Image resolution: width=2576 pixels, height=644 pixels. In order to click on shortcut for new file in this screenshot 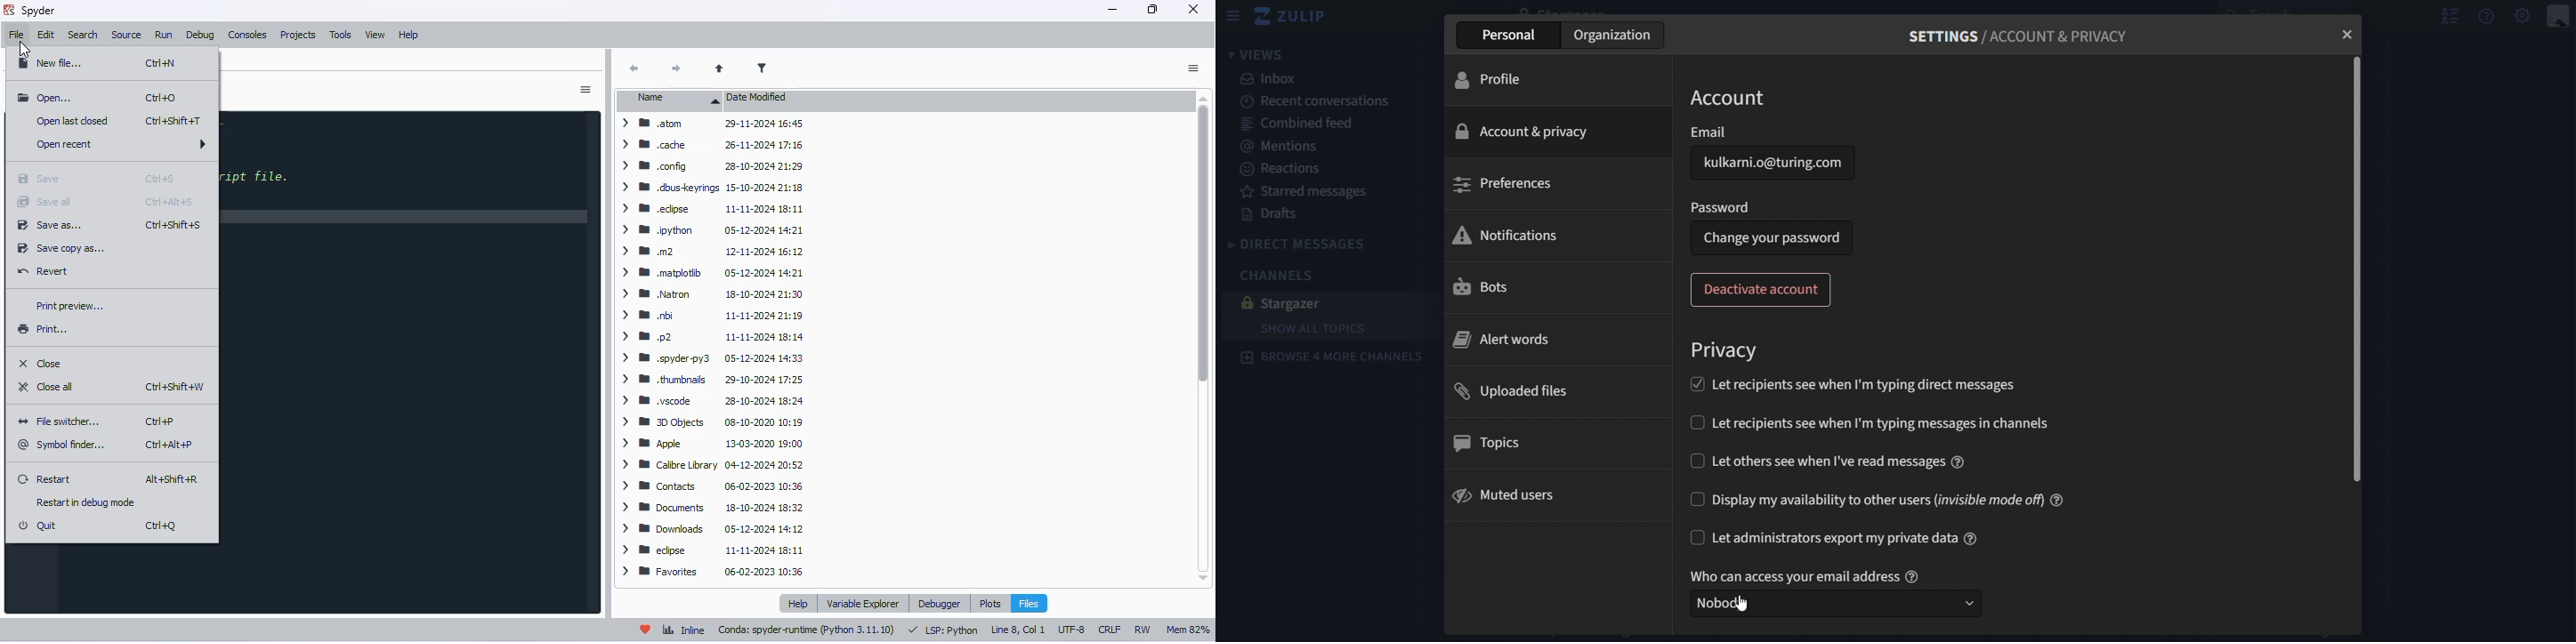, I will do `click(159, 63)`.